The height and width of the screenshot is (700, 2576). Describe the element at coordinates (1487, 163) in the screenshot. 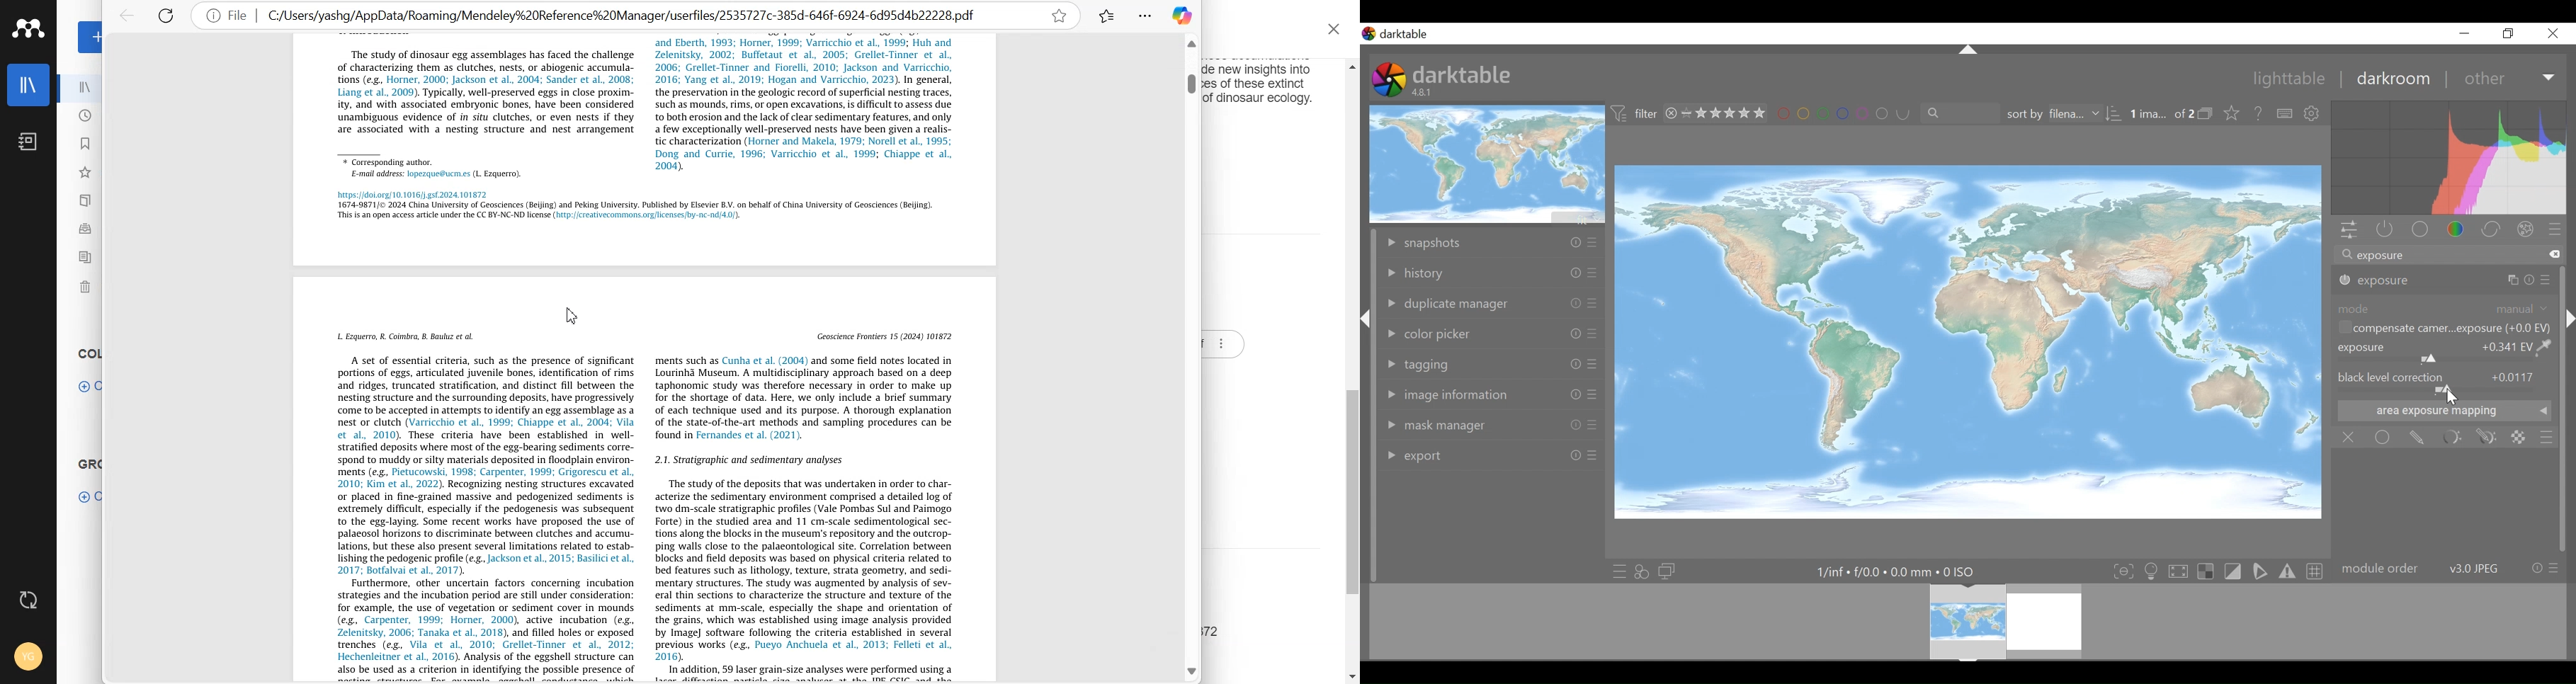

I see `image preview` at that location.